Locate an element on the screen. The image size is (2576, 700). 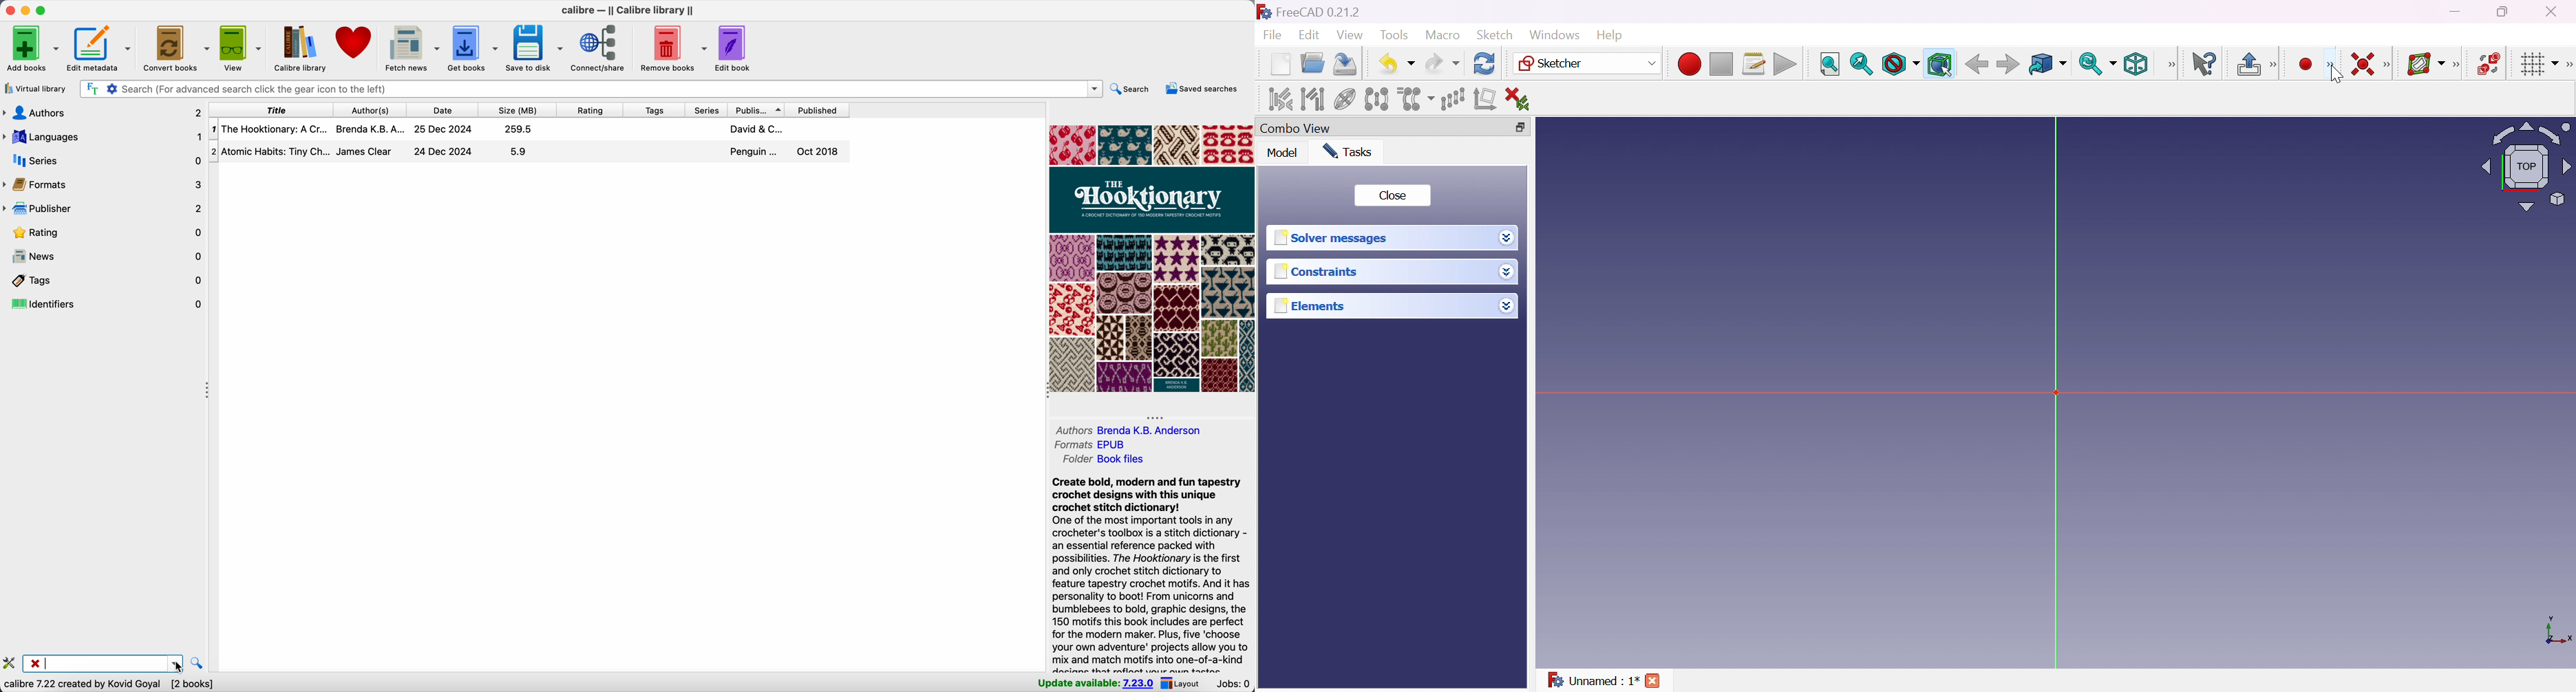
connect/share is located at coordinates (600, 49).